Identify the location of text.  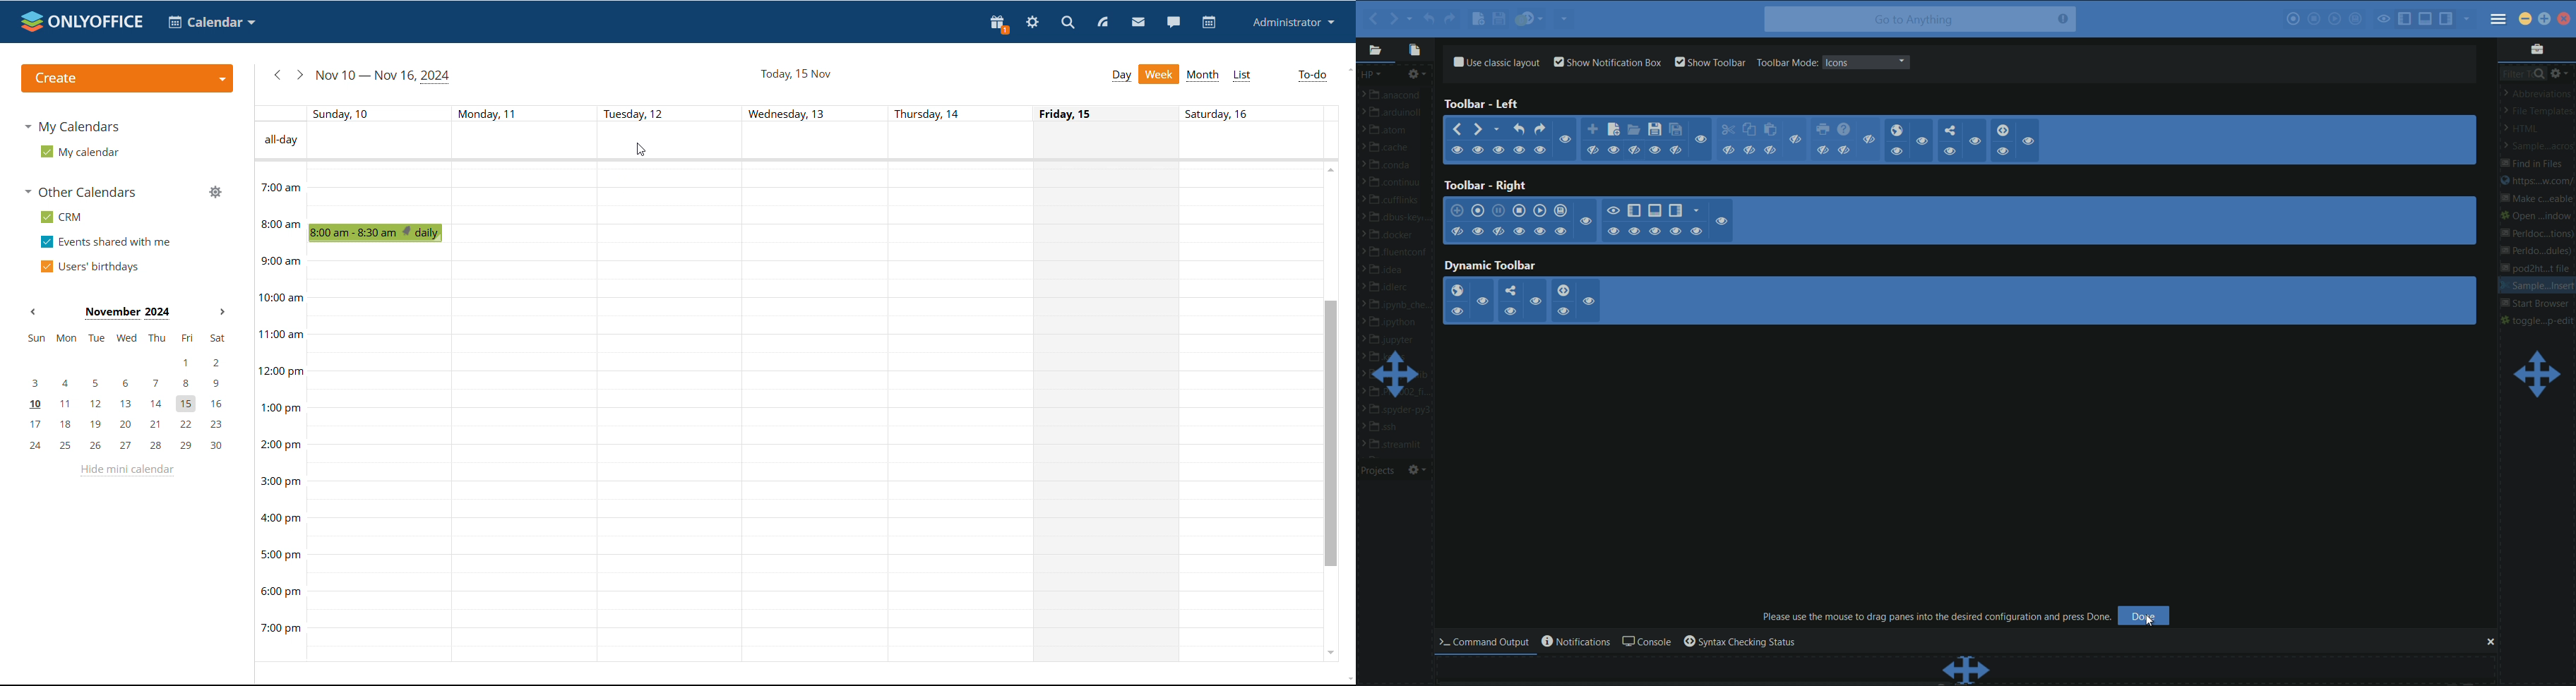
(1072, 113).